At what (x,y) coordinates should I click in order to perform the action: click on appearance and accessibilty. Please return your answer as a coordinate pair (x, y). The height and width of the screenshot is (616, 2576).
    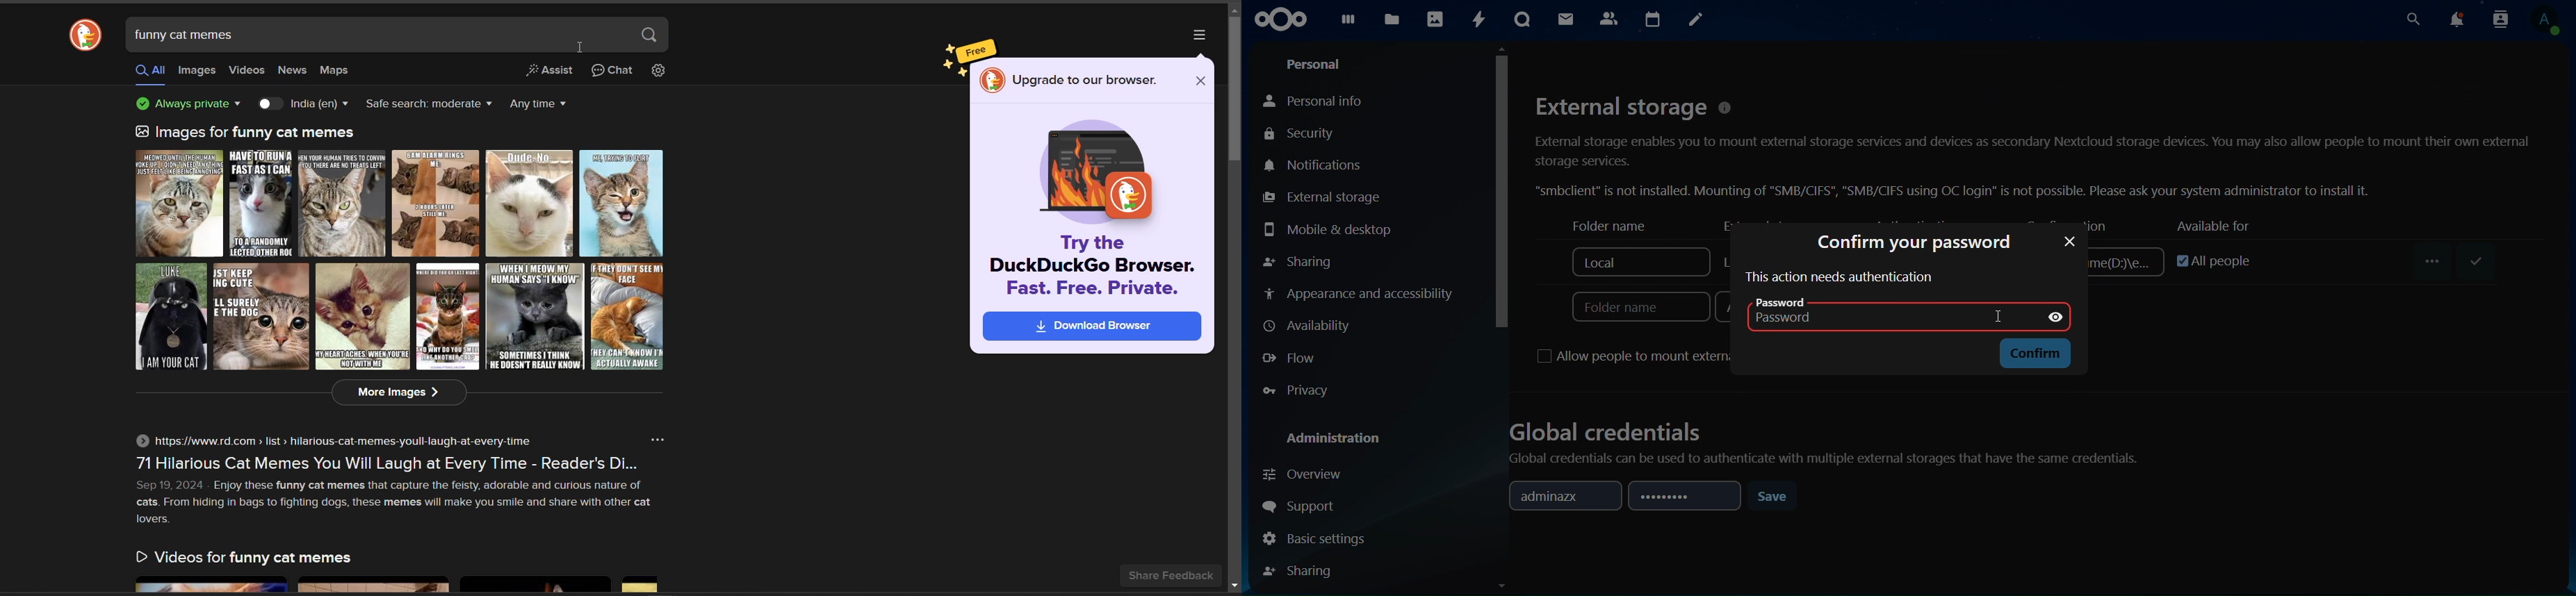
    Looking at the image, I should click on (1363, 294).